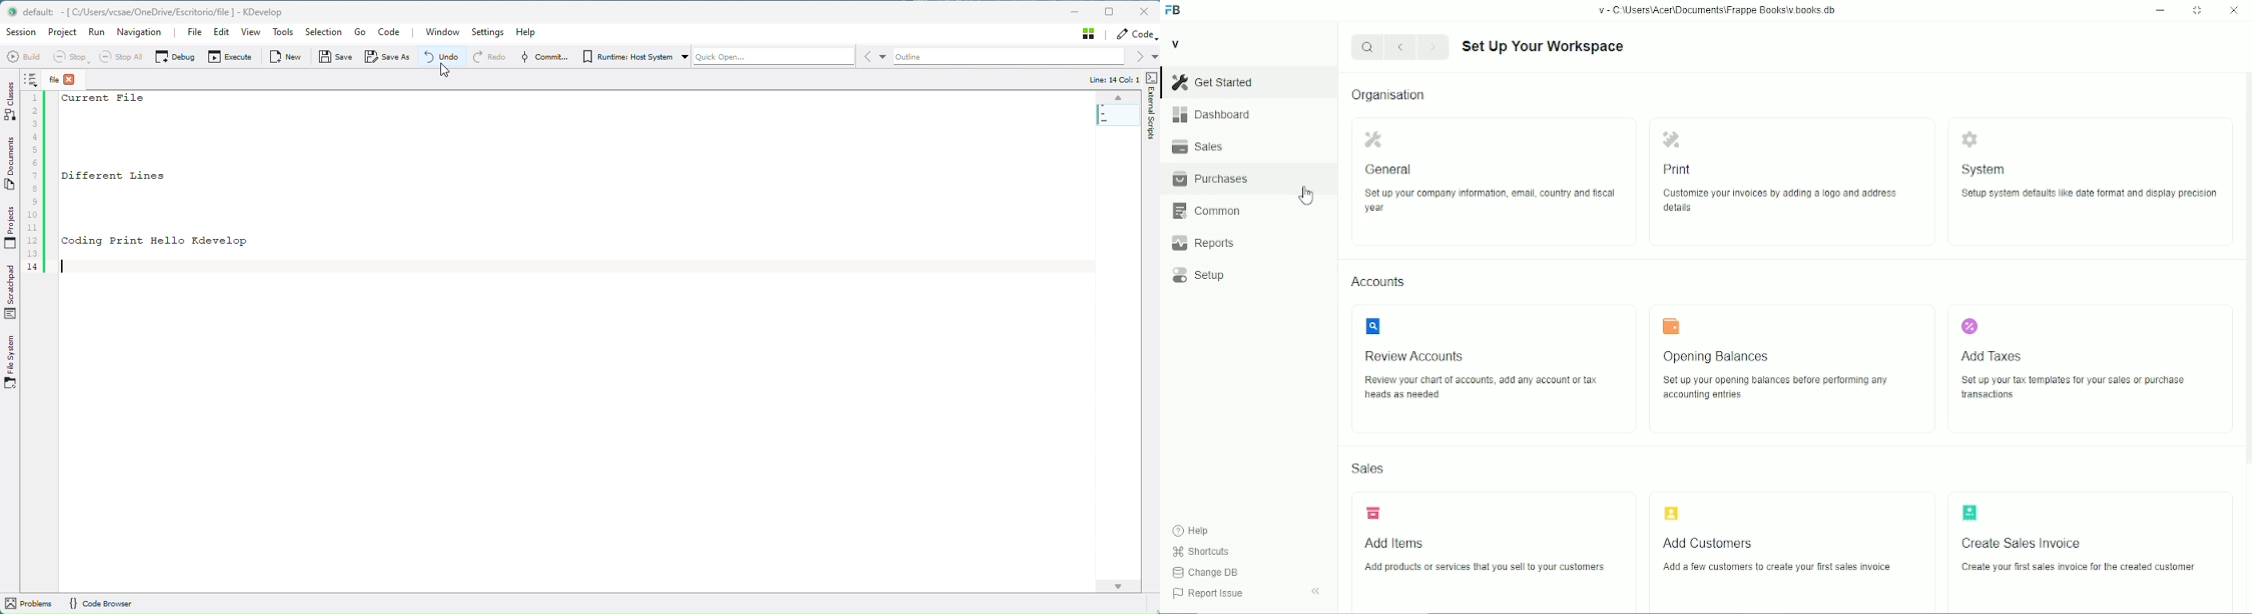 Image resolution: width=2268 pixels, height=616 pixels. What do you see at coordinates (1777, 390) in the screenshot?
I see `Set up your opening balances before pertonming any
accounting enires` at bounding box center [1777, 390].